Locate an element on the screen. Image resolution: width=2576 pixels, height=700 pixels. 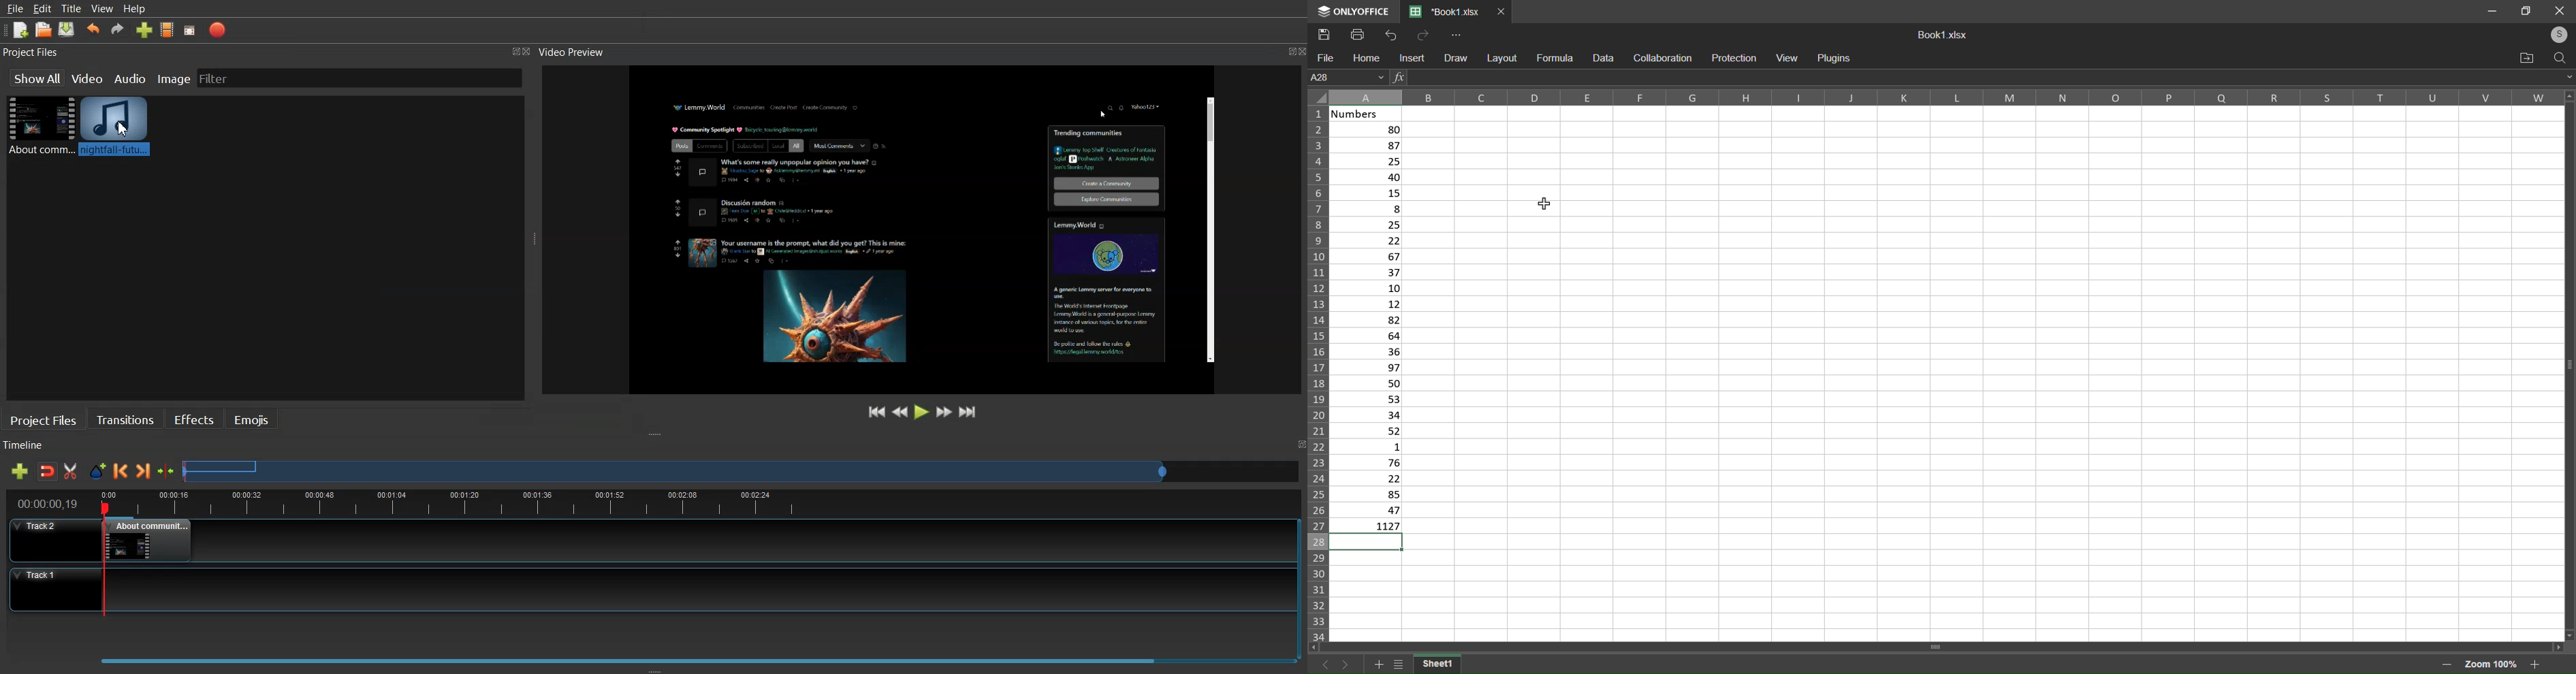
selected cell is located at coordinates (1370, 545).